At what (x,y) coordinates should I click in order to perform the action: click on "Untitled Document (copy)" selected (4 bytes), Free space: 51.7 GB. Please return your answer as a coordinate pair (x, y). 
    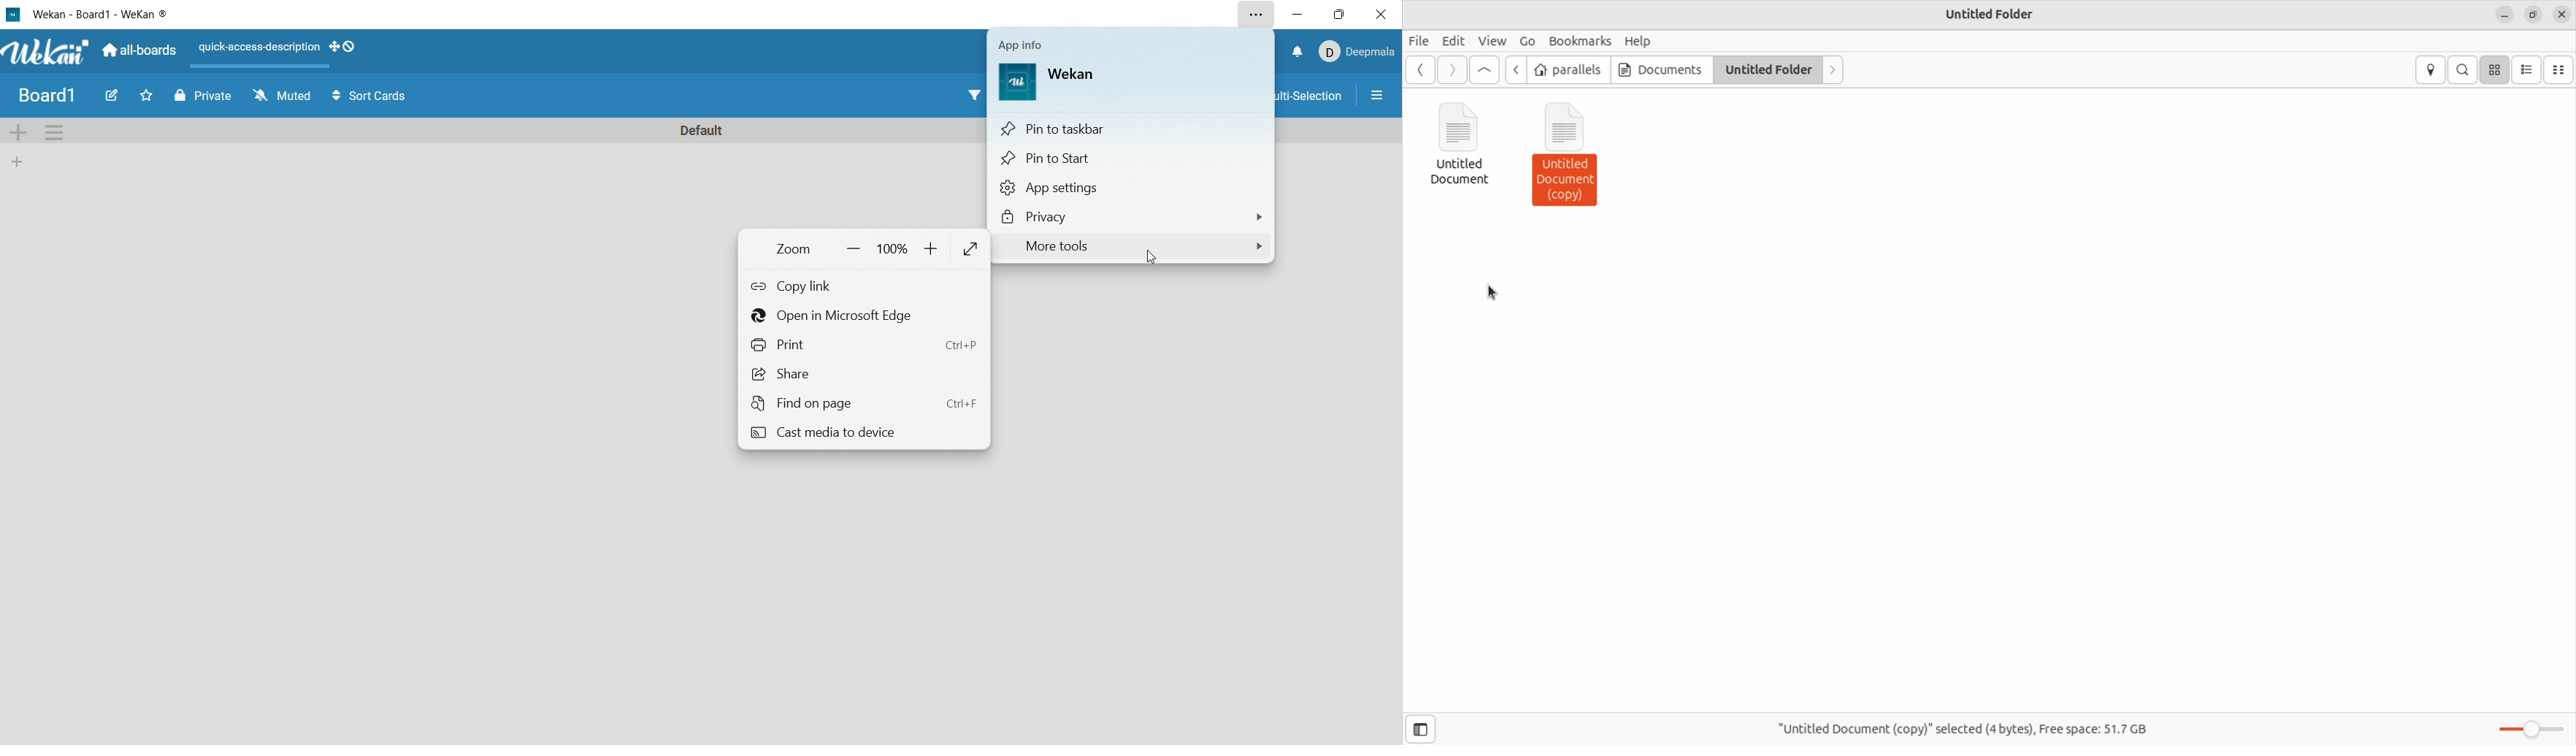
    Looking at the image, I should click on (1966, 724).